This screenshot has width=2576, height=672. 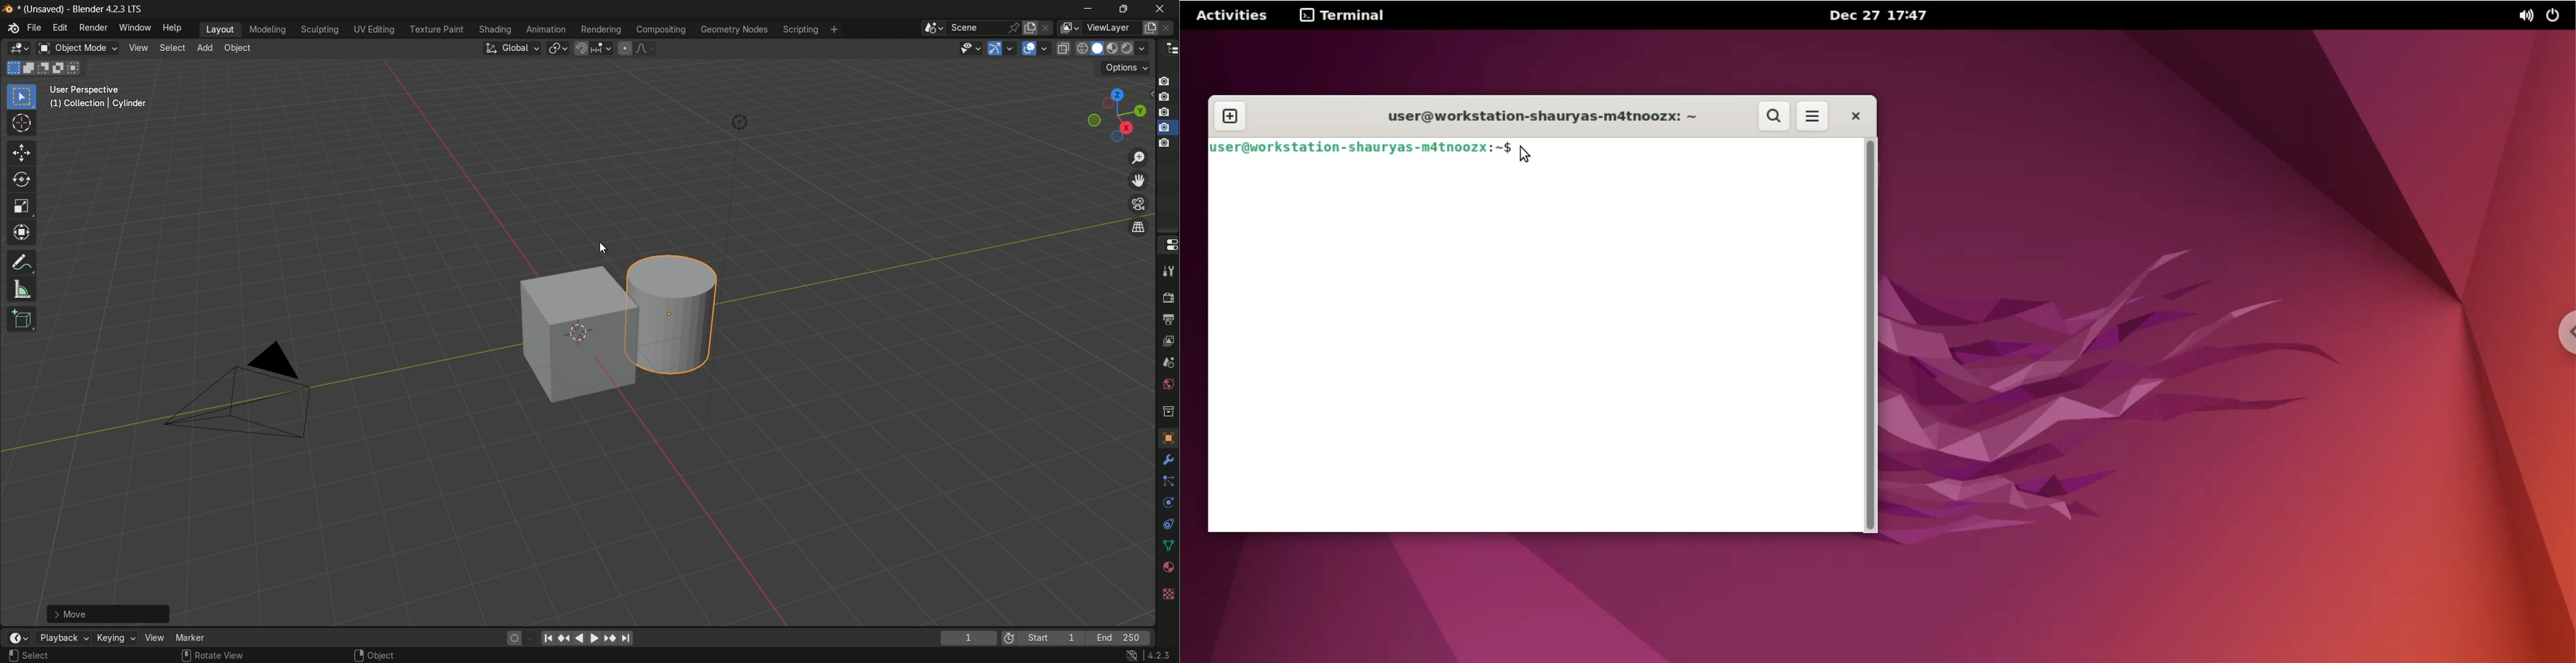 What do you see at coordinates (1030, 48) in the screenshot?
I see `show overlay` at bounding box center [1030, 48].